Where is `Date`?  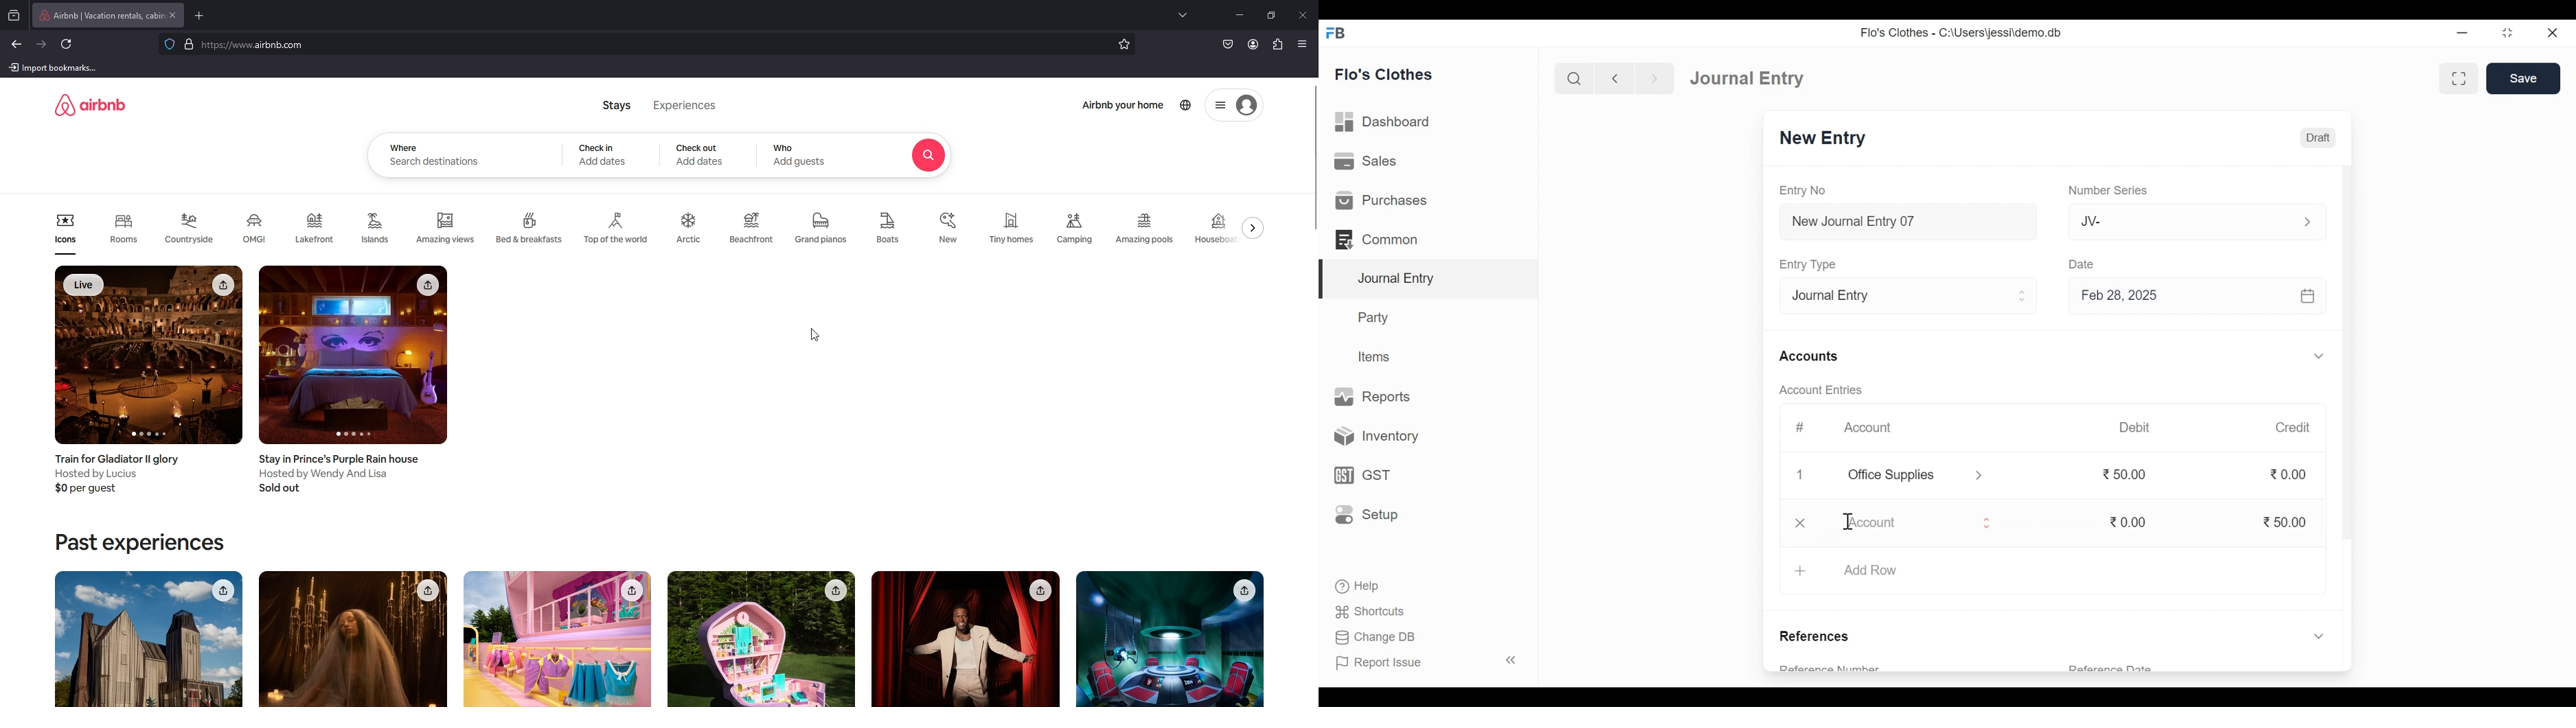
Date is located at coordinates (2086, 265).